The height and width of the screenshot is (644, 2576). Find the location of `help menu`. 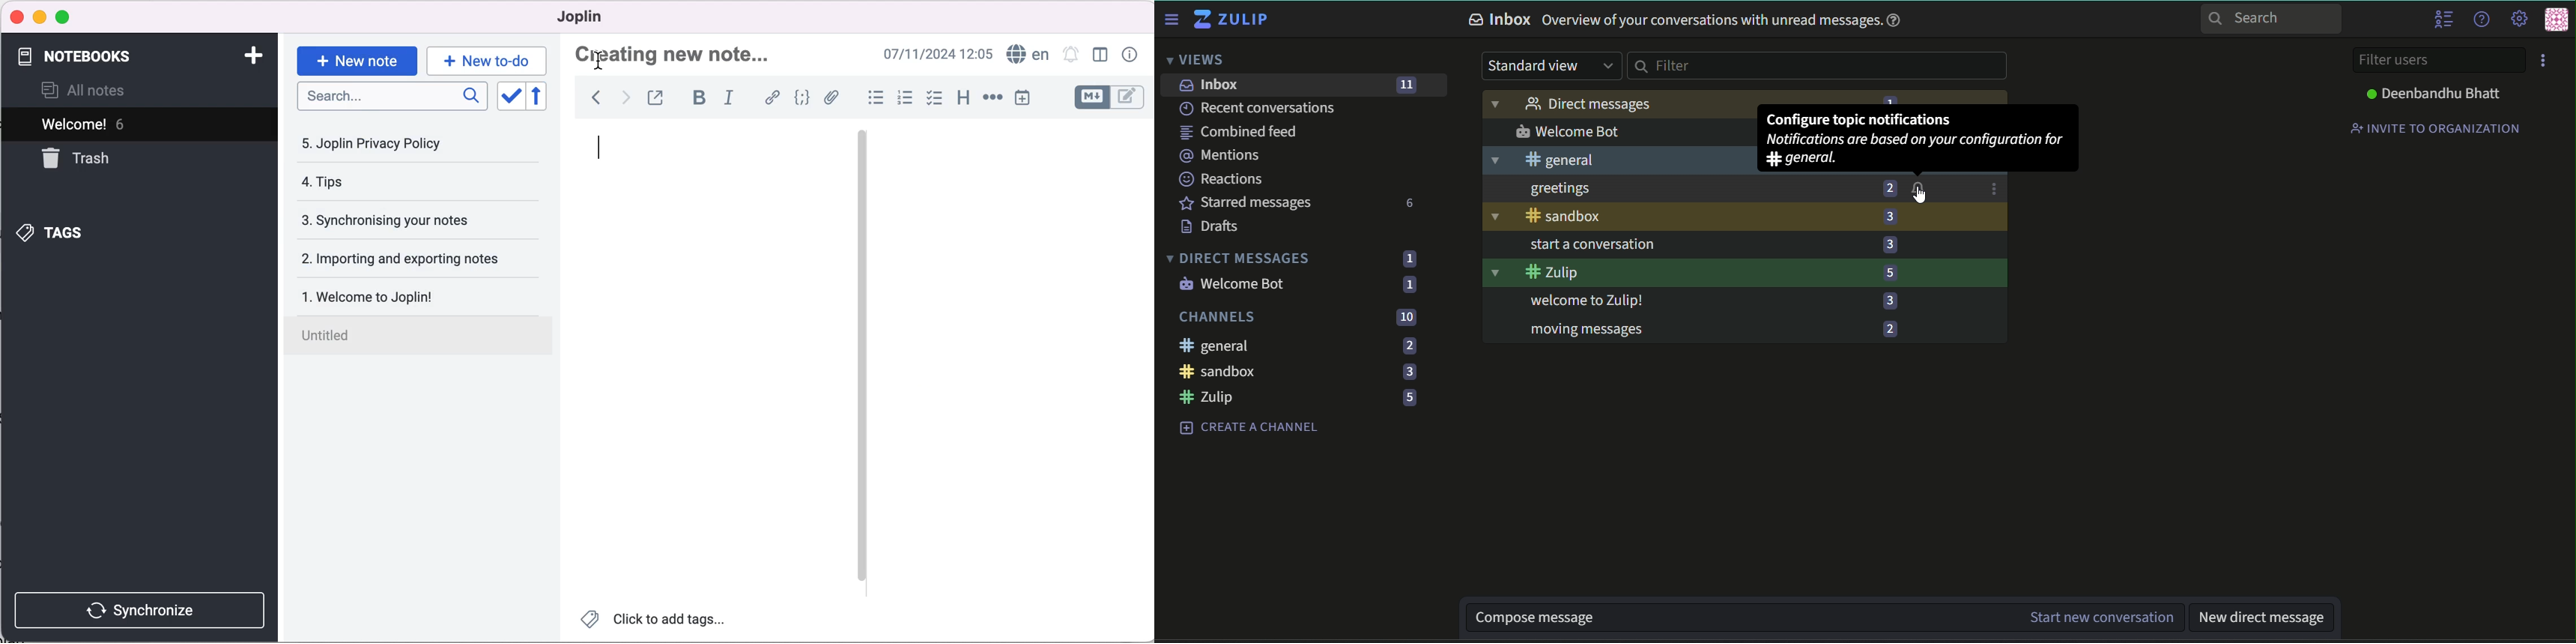

help menu is located at coordinates (2481, 18).